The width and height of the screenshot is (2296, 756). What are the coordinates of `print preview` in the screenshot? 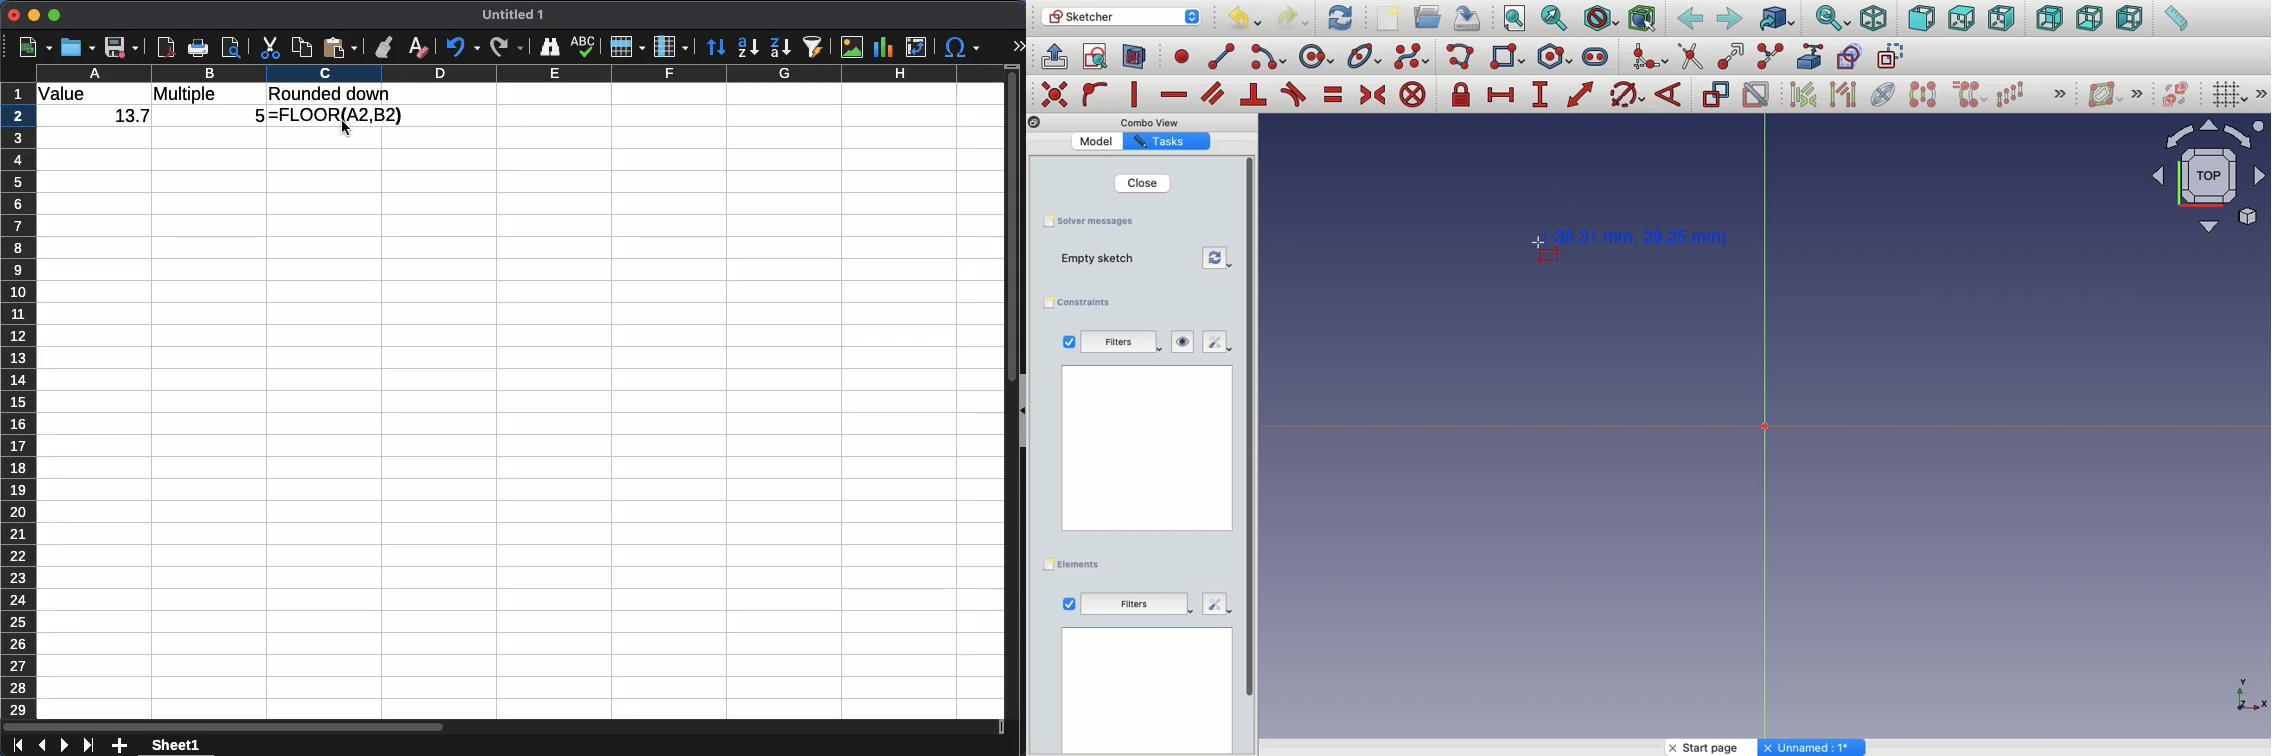 It's located at (232, 49).